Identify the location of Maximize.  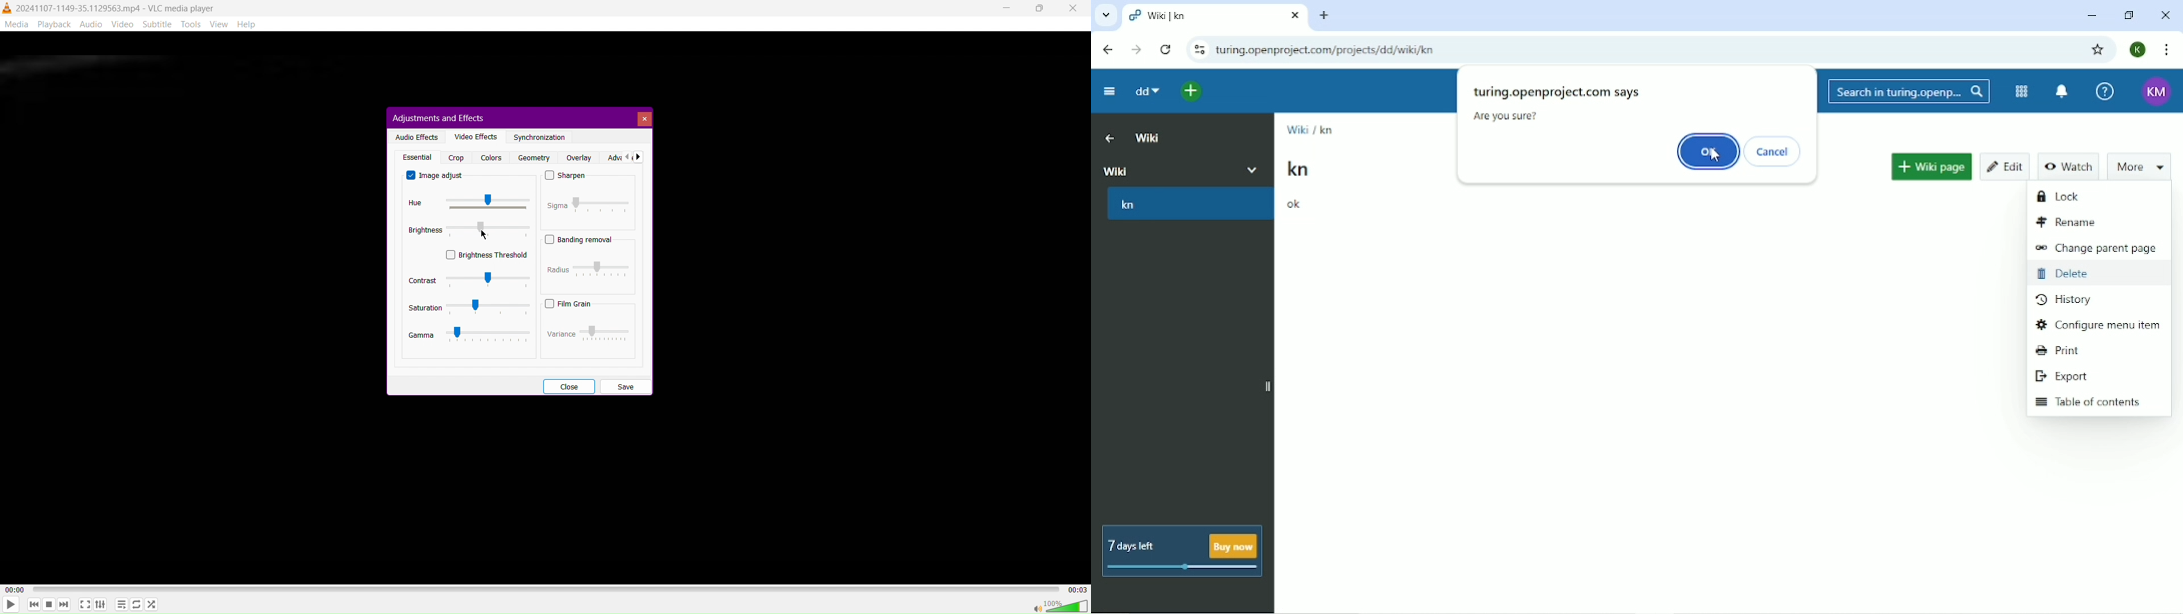
(1040, 9).